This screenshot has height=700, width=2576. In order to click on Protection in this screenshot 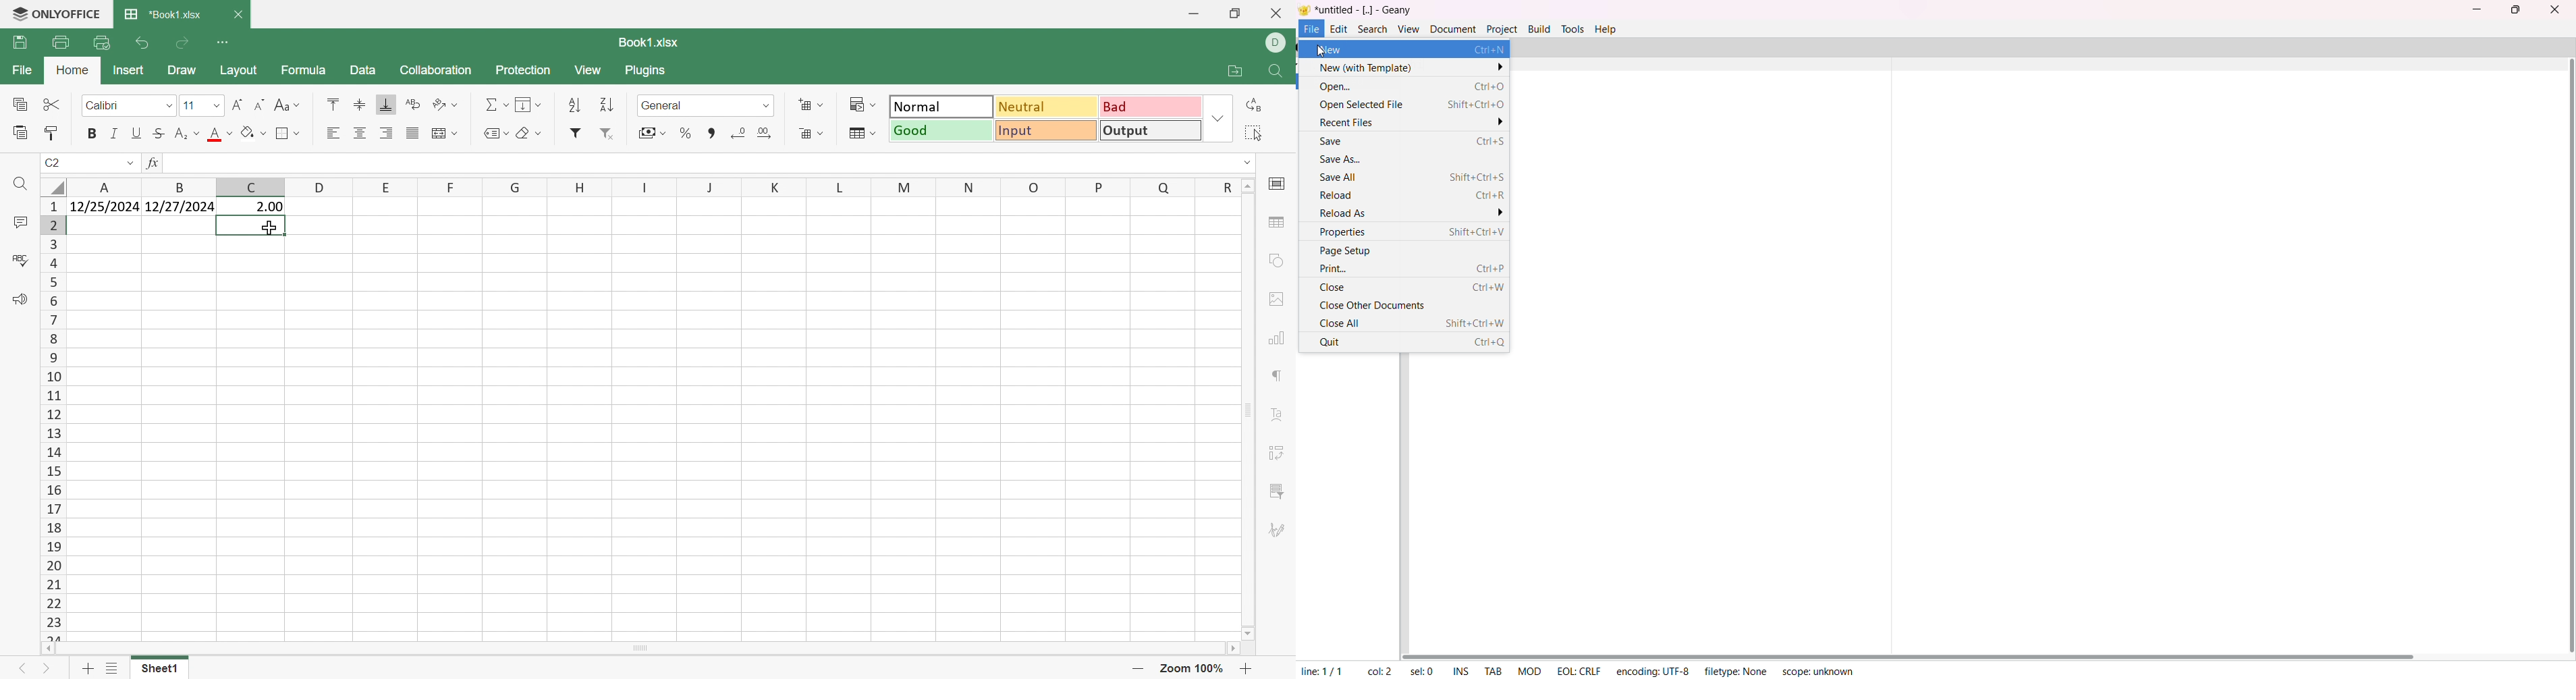, I will do `click(522, 72)`.